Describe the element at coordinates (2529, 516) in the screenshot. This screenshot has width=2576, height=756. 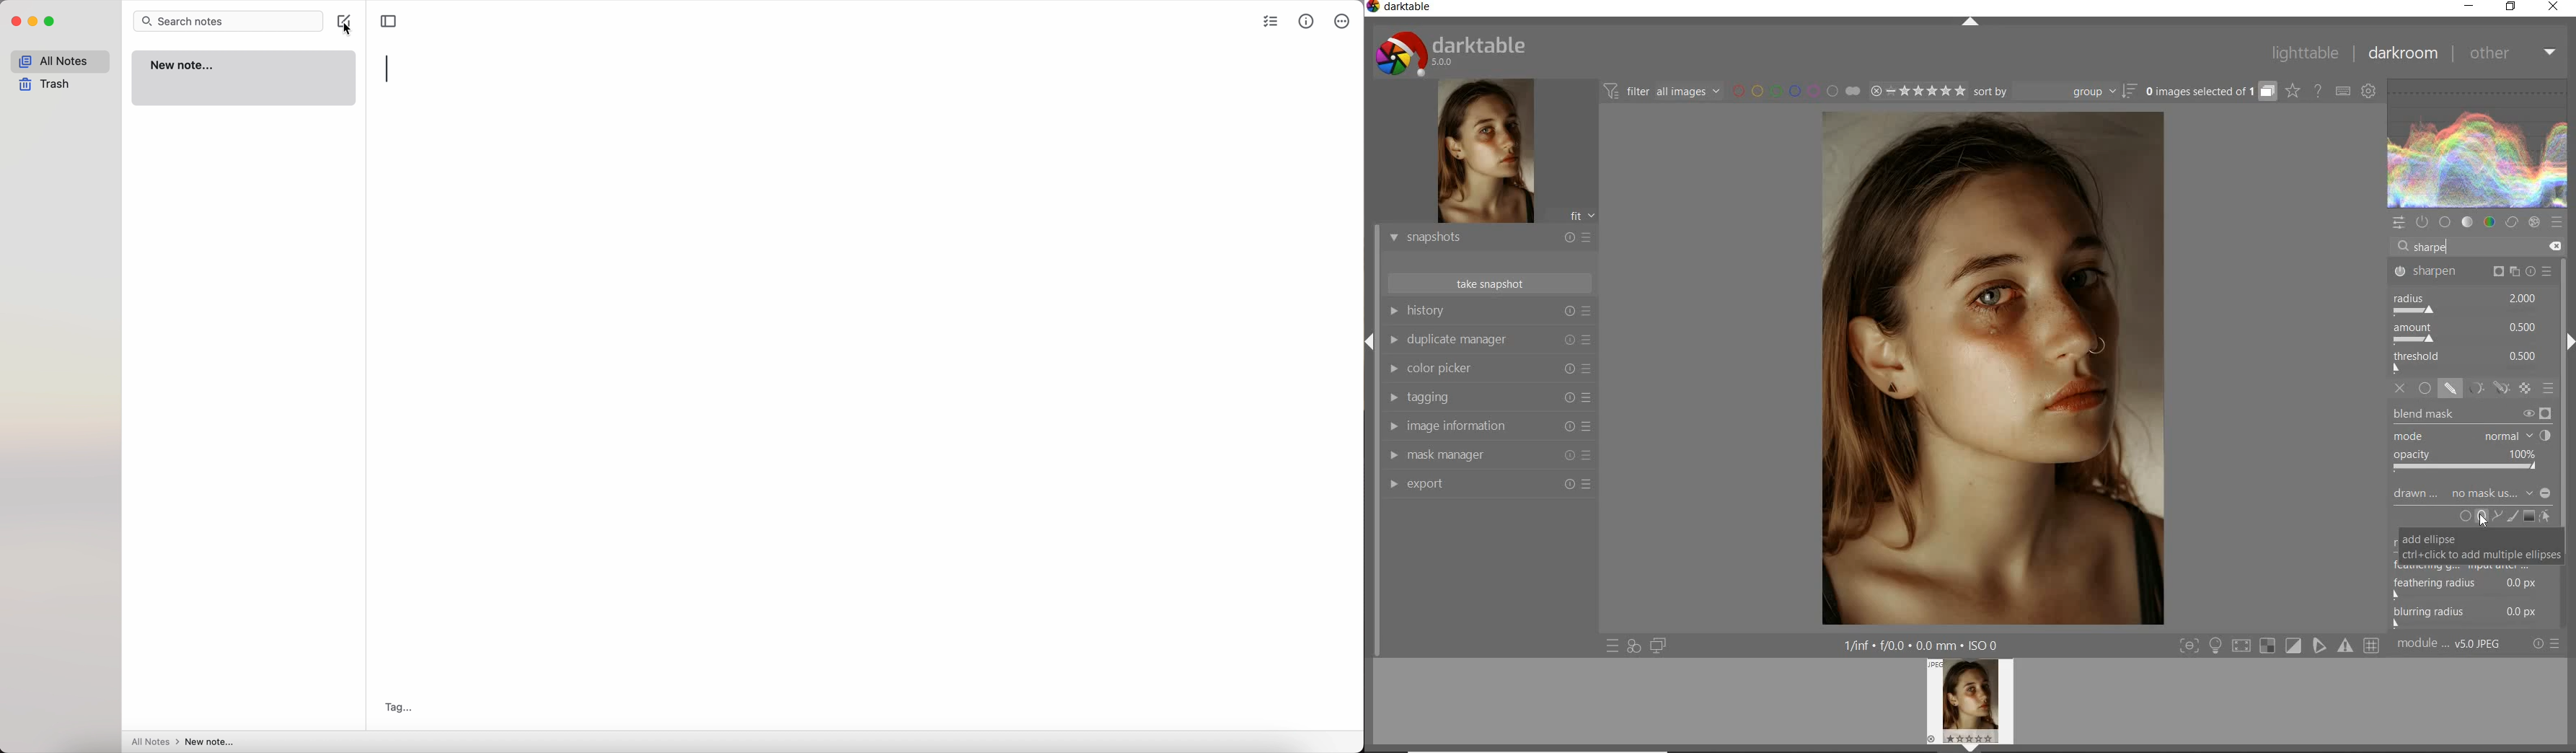
I see `ADD GRADIENT` at that location.